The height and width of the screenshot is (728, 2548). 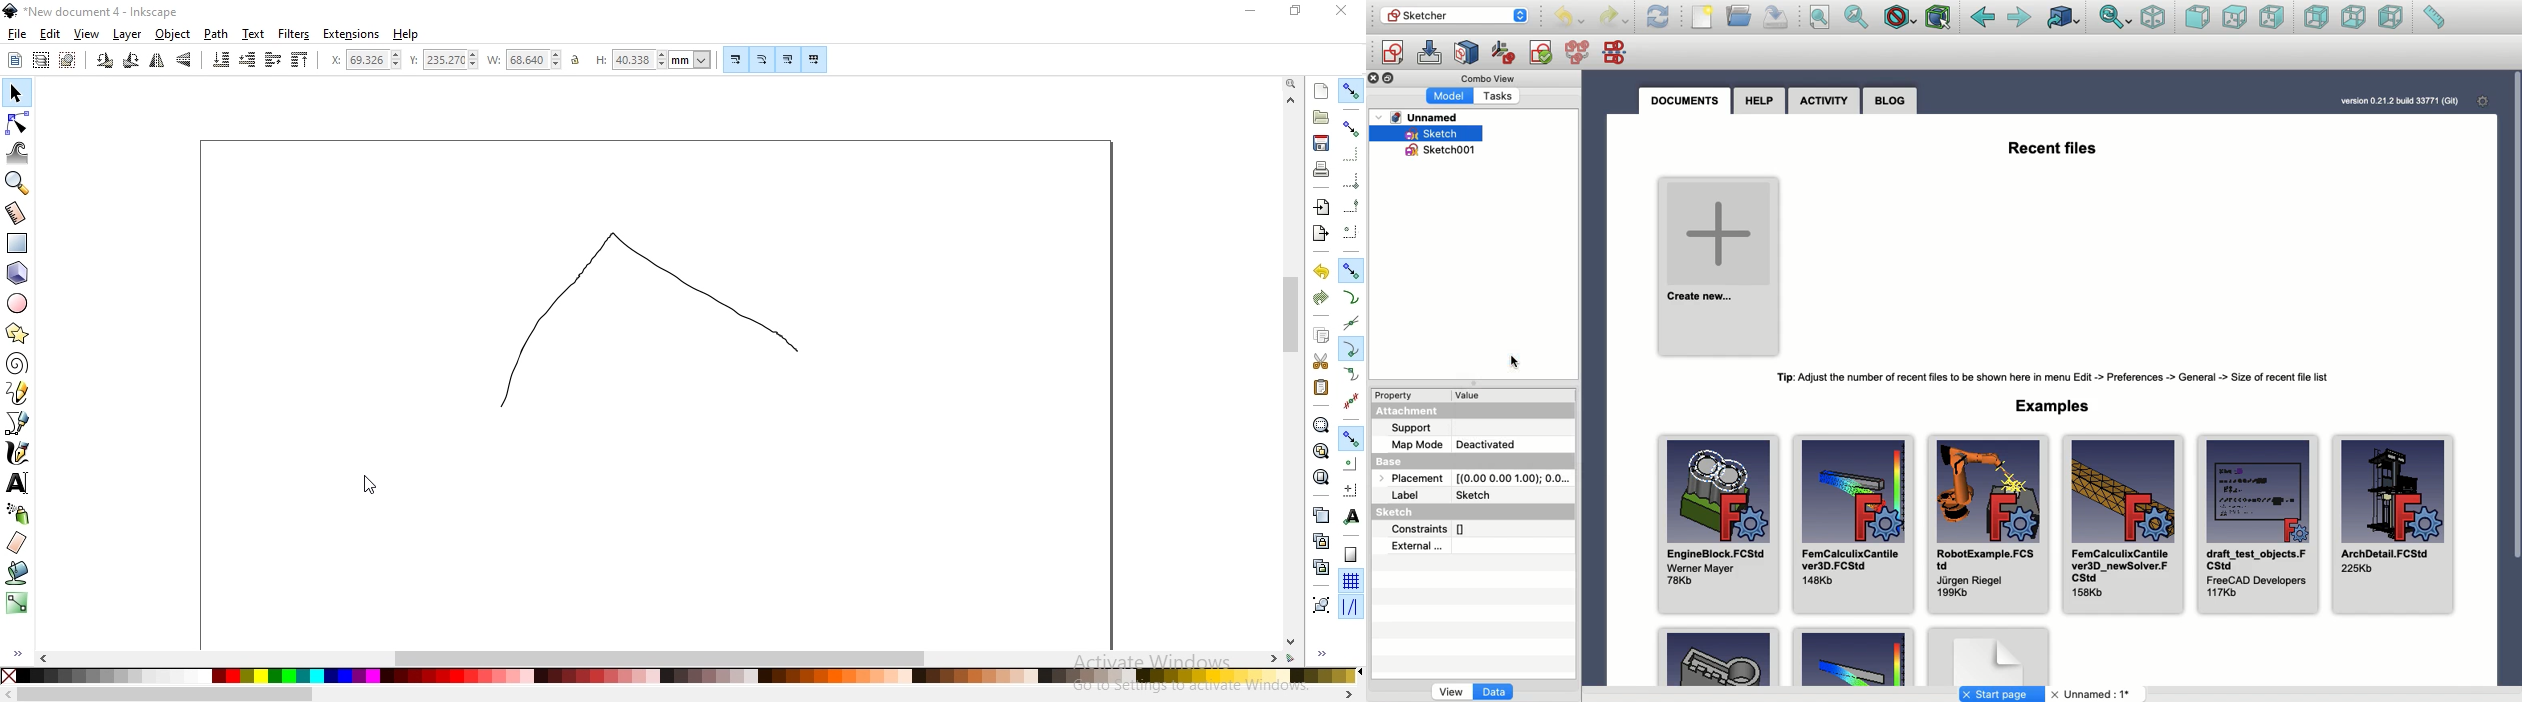 What do you see at coordinates (1319, 424) in the screenshot?
I see `zoom to fit selection` at bounding box center [1319, 424].